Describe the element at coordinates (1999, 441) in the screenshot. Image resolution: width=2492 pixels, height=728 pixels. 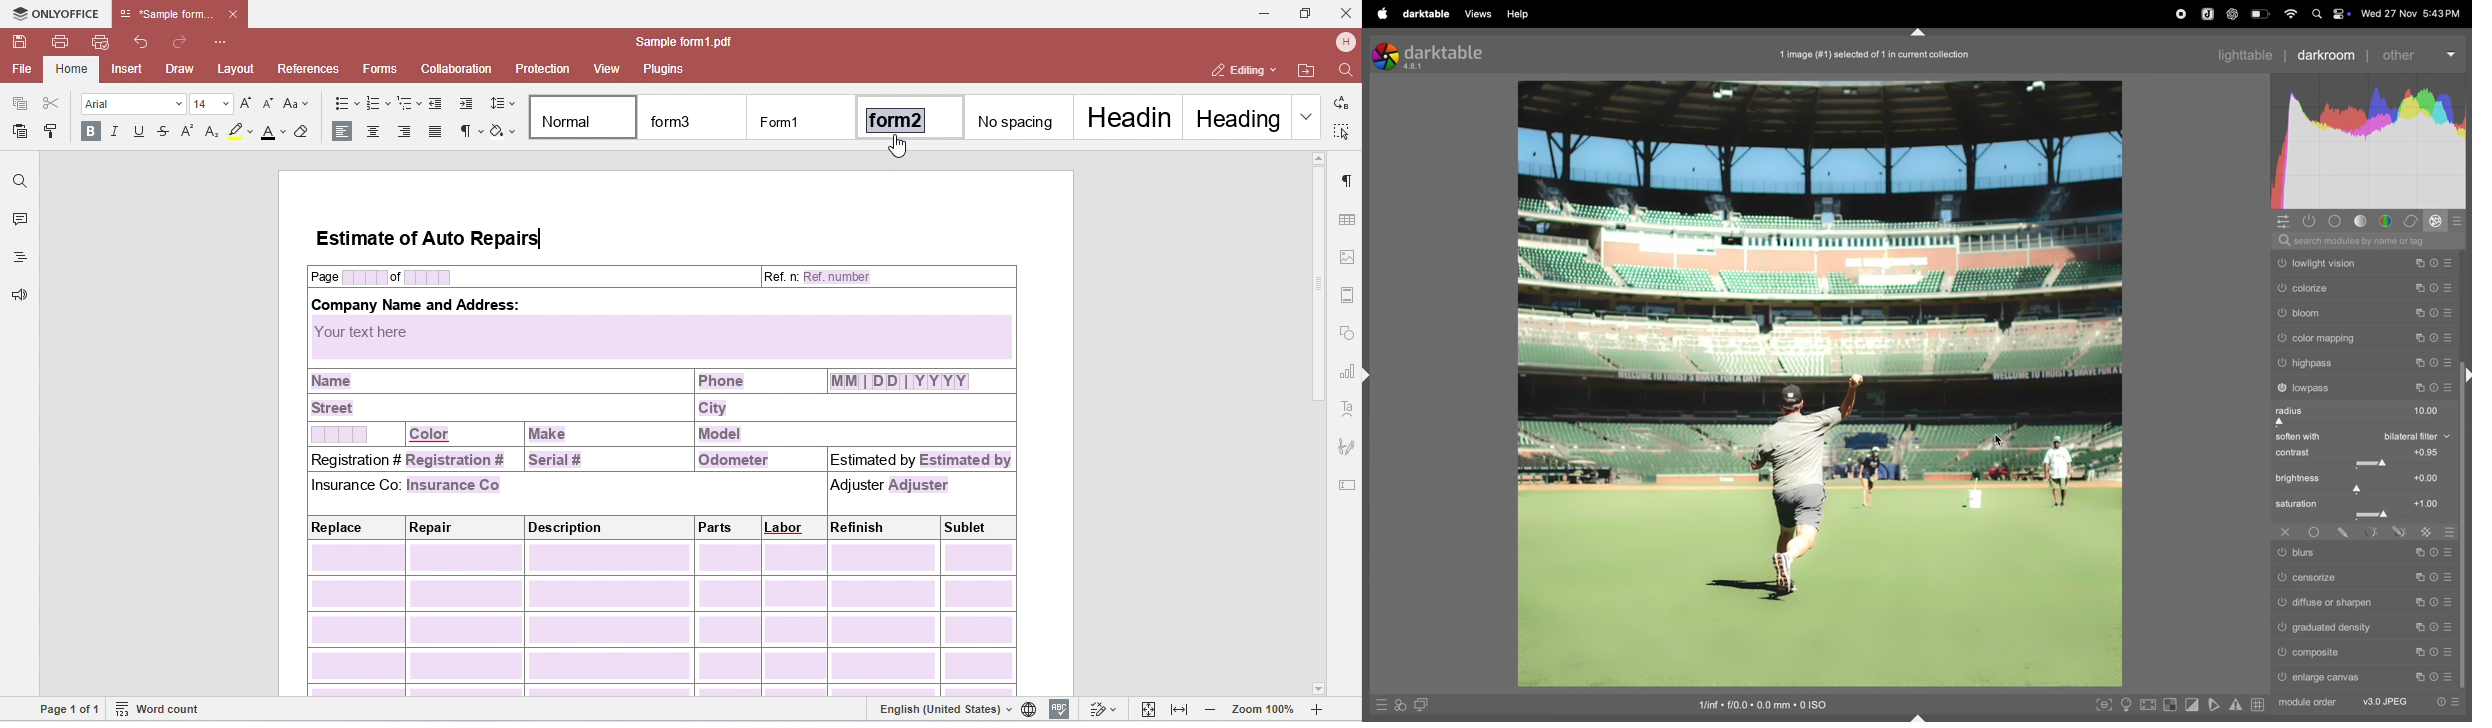
I see `cursor` at that location.